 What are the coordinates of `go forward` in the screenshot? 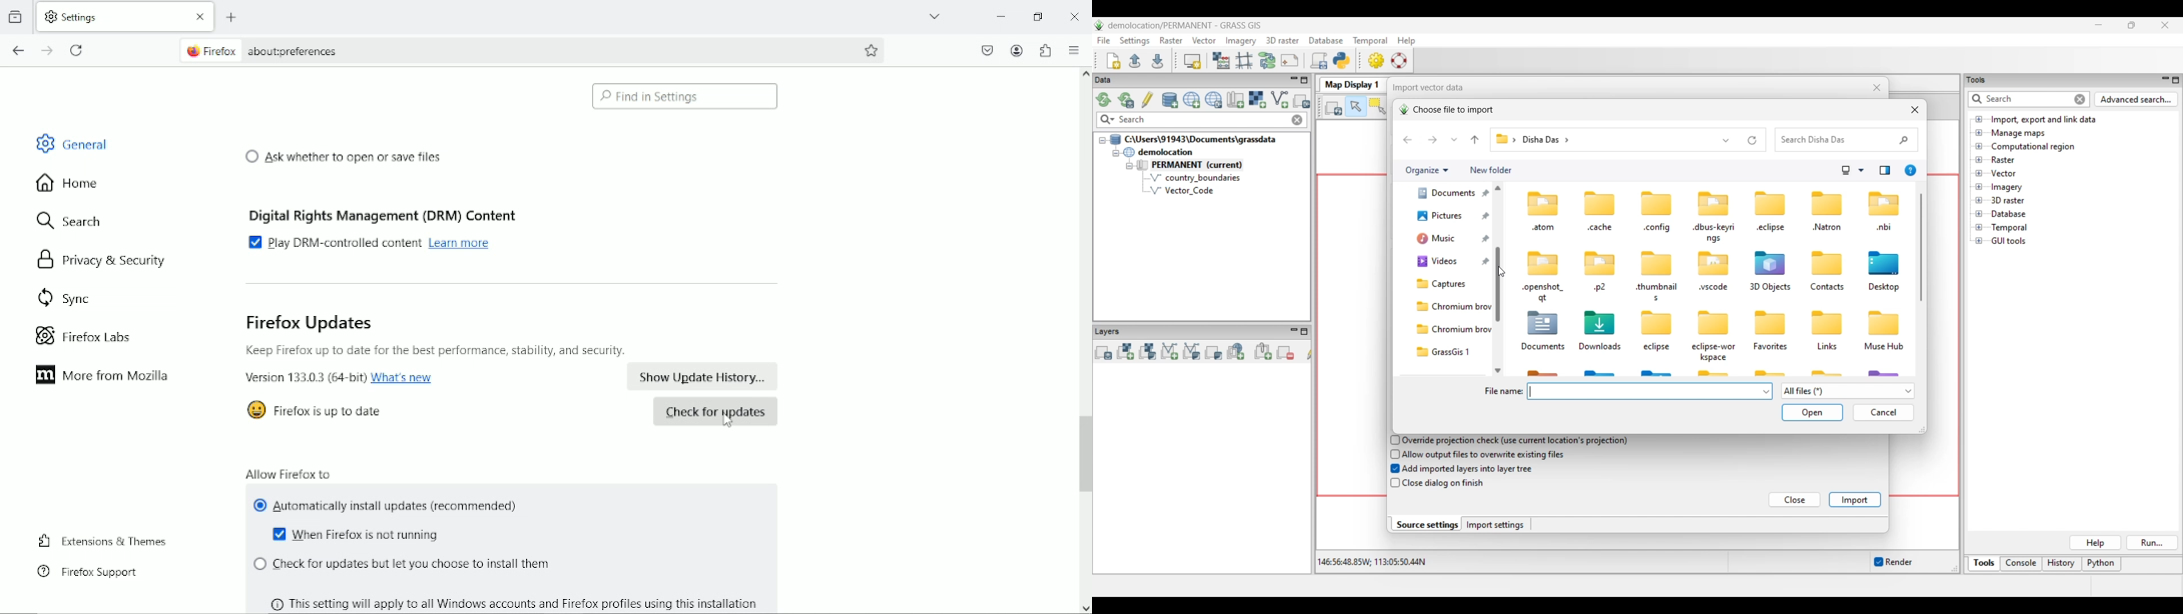 It's located at (47, 51).